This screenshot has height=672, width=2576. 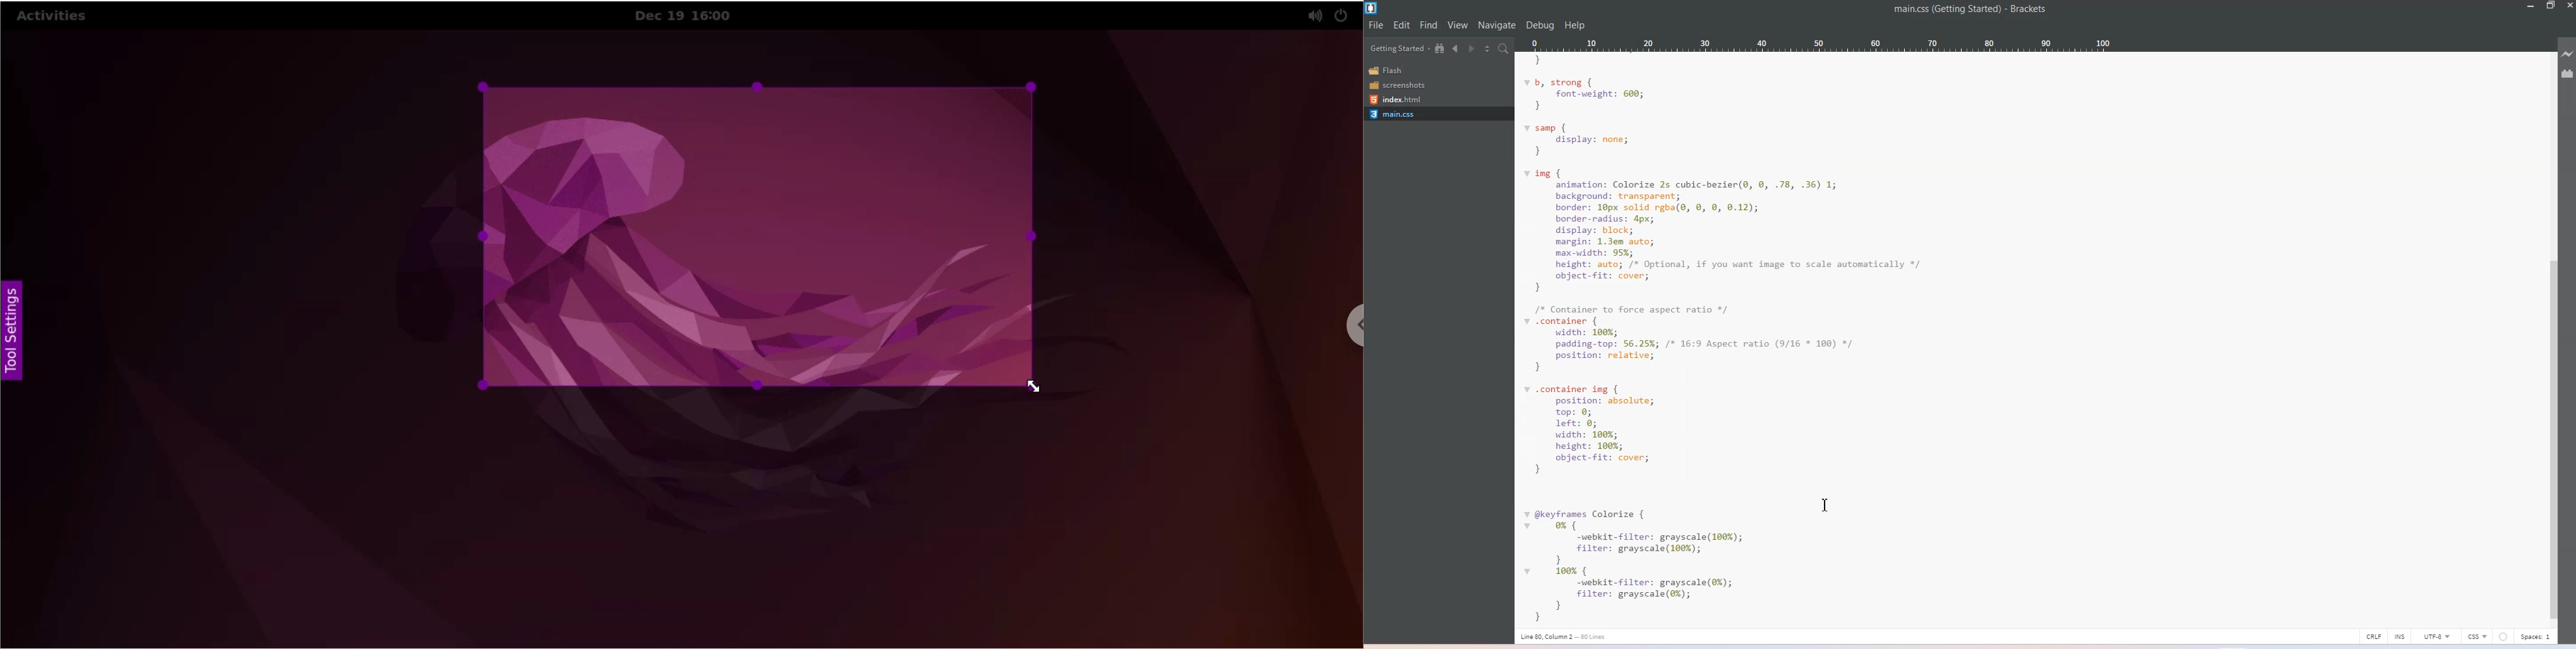 I want to click on View, so click(x=1458, y=25).